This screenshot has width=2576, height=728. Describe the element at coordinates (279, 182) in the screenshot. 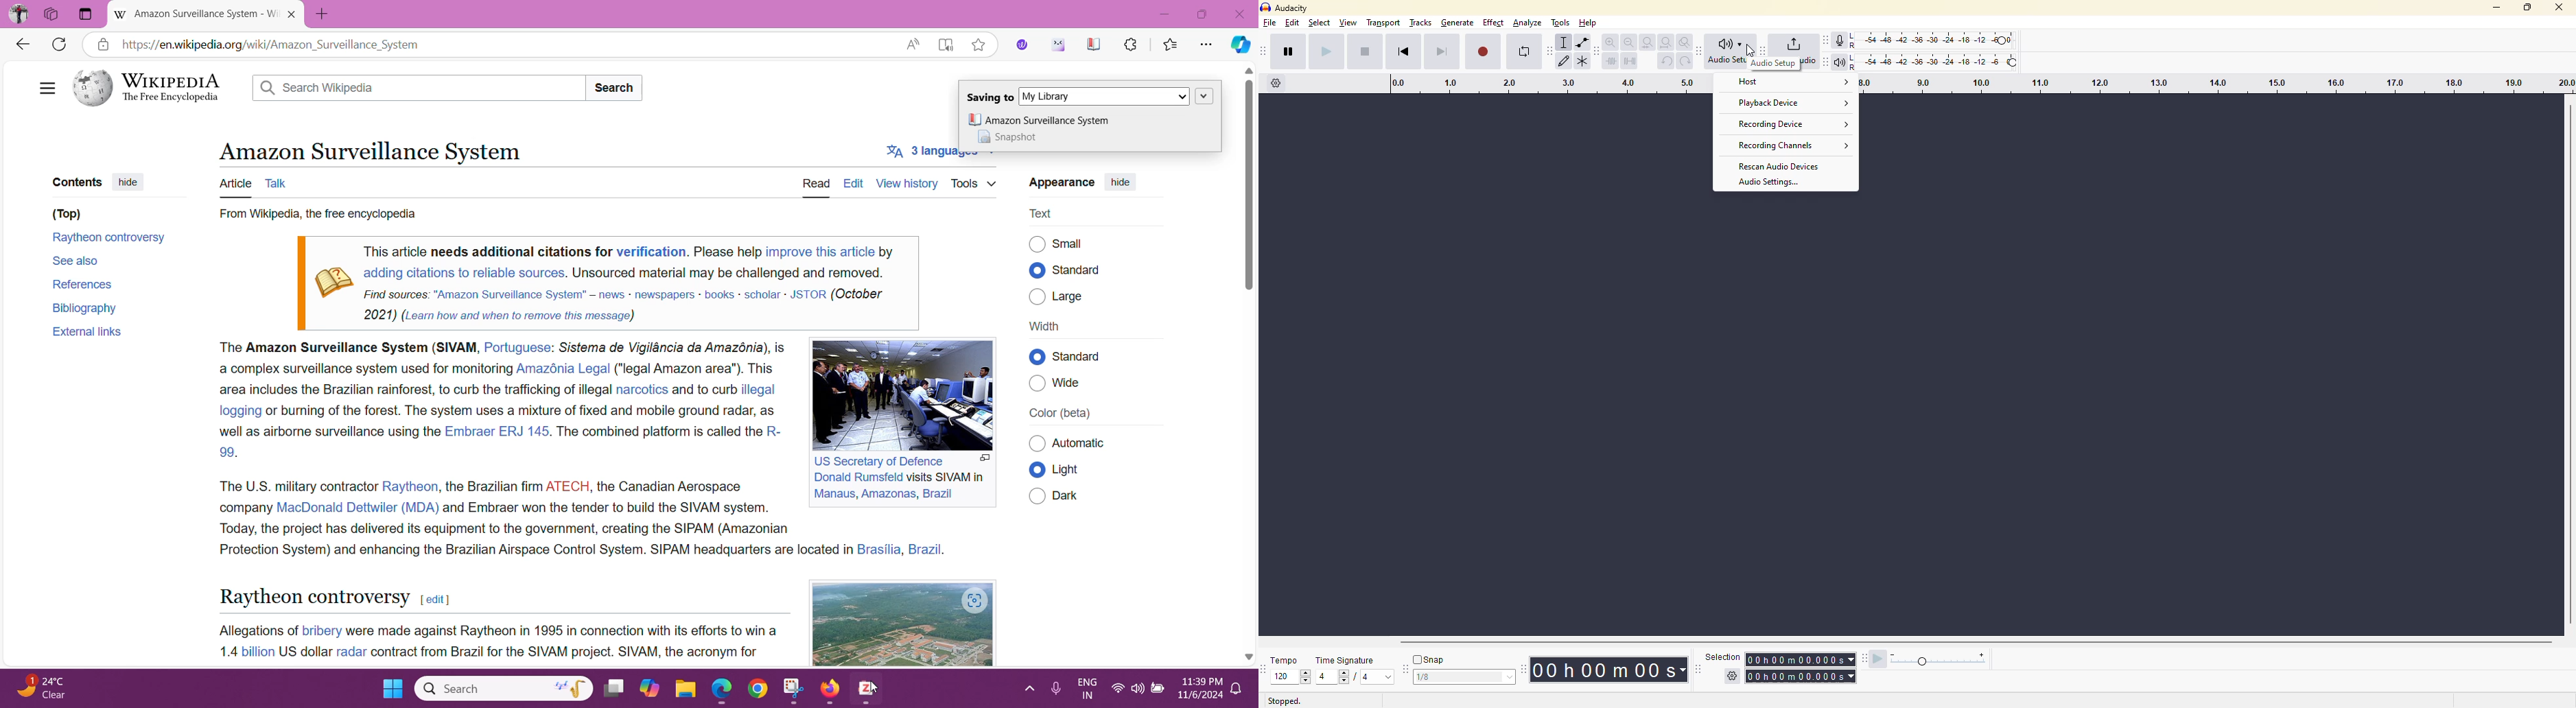

I see `Talk` at that location.